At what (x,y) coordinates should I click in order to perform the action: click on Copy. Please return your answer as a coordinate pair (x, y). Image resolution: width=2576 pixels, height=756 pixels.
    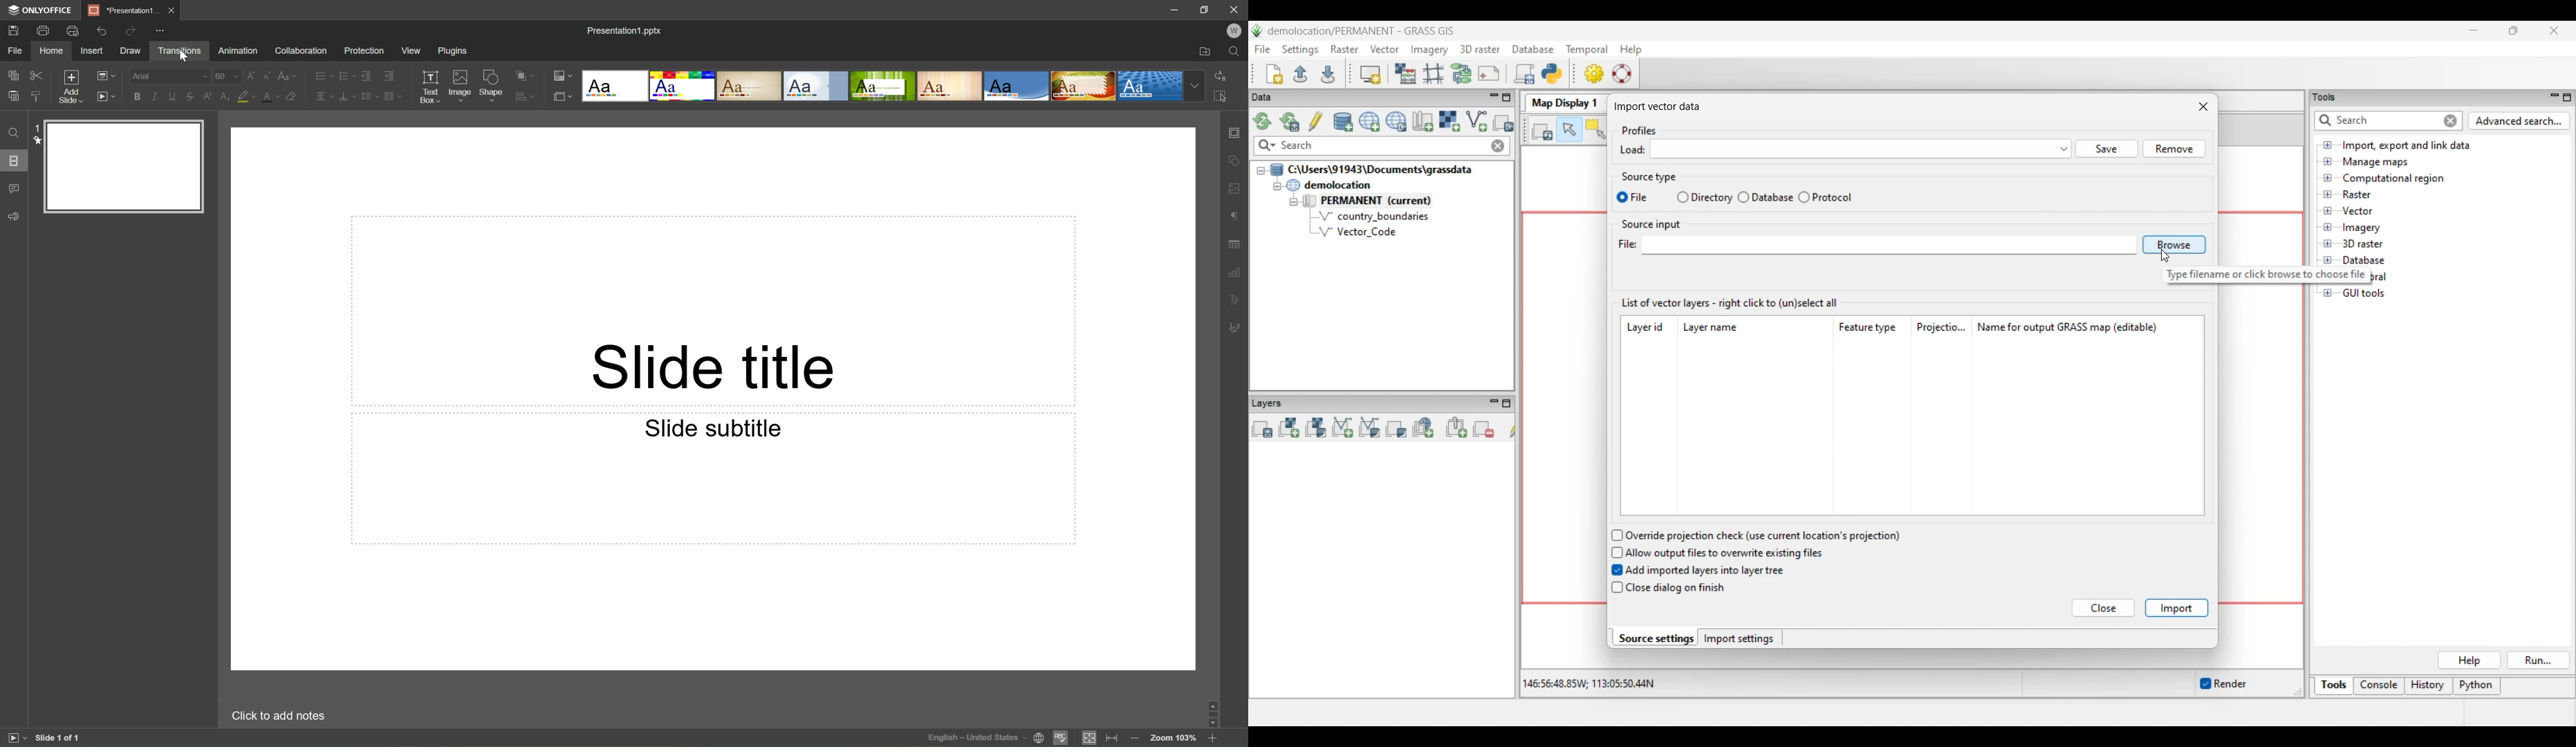
    Looking at the image, I should click on (13, 74).